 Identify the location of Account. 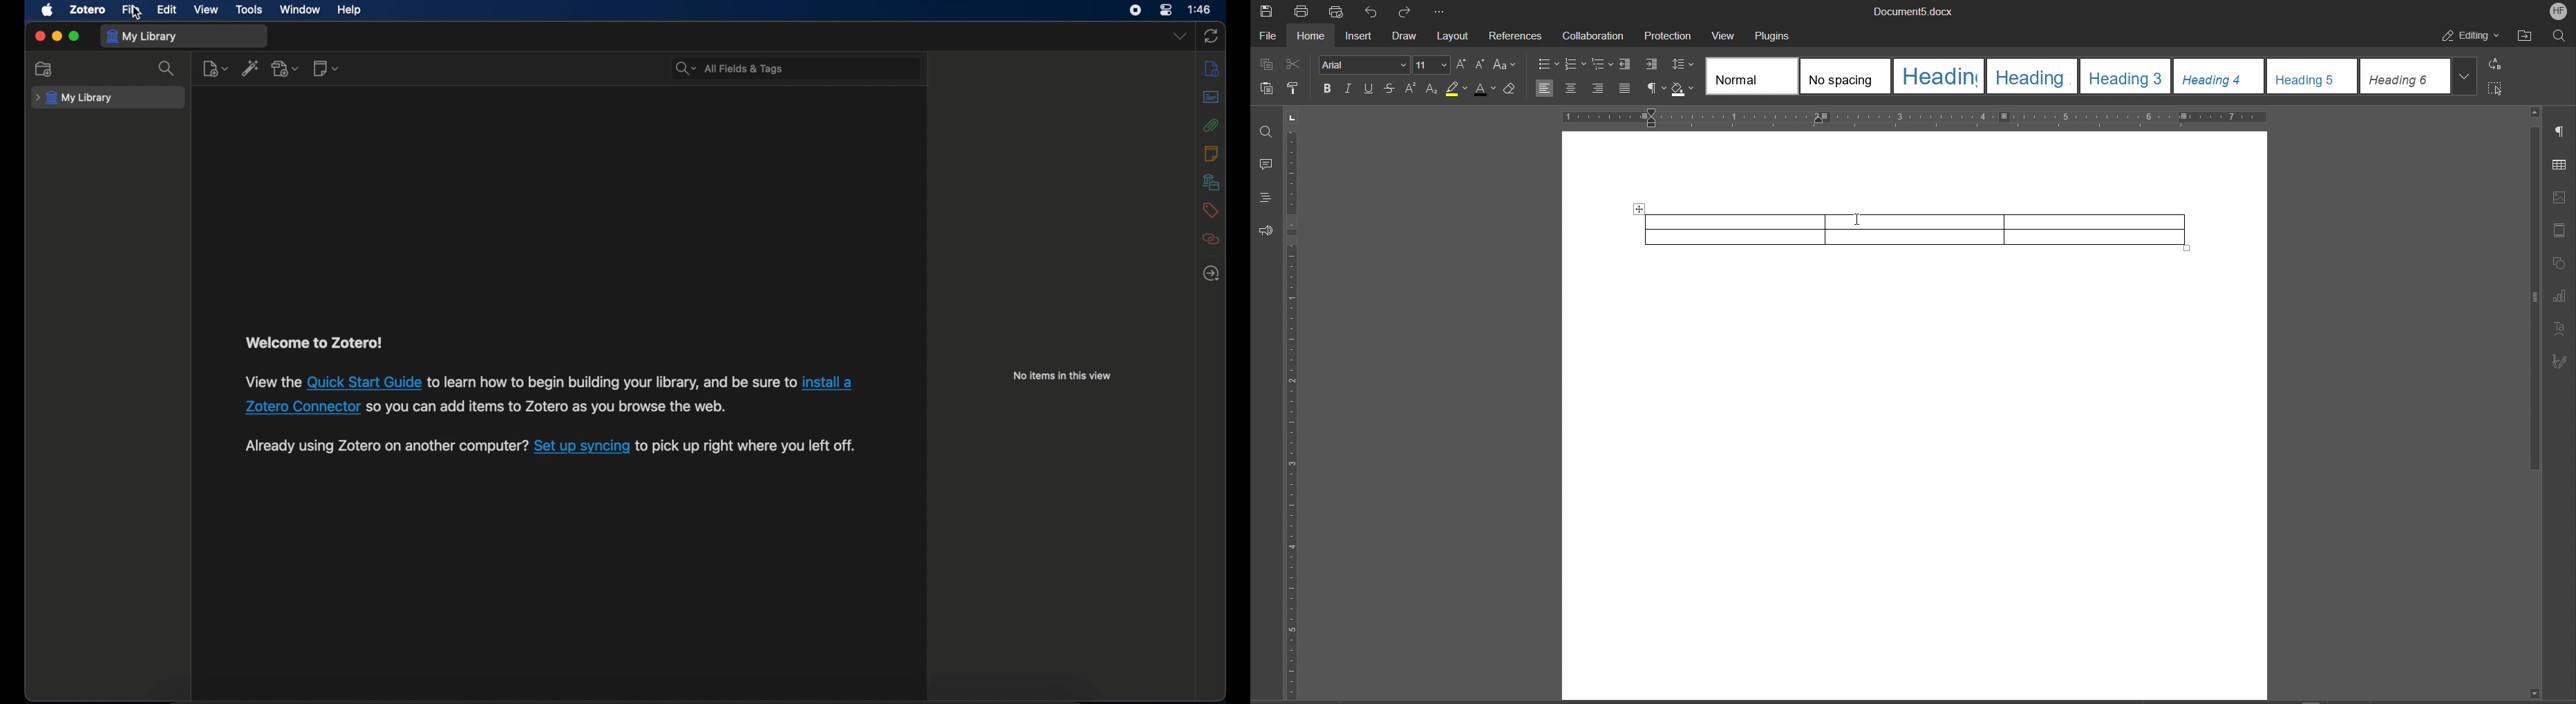
(2557, 12).